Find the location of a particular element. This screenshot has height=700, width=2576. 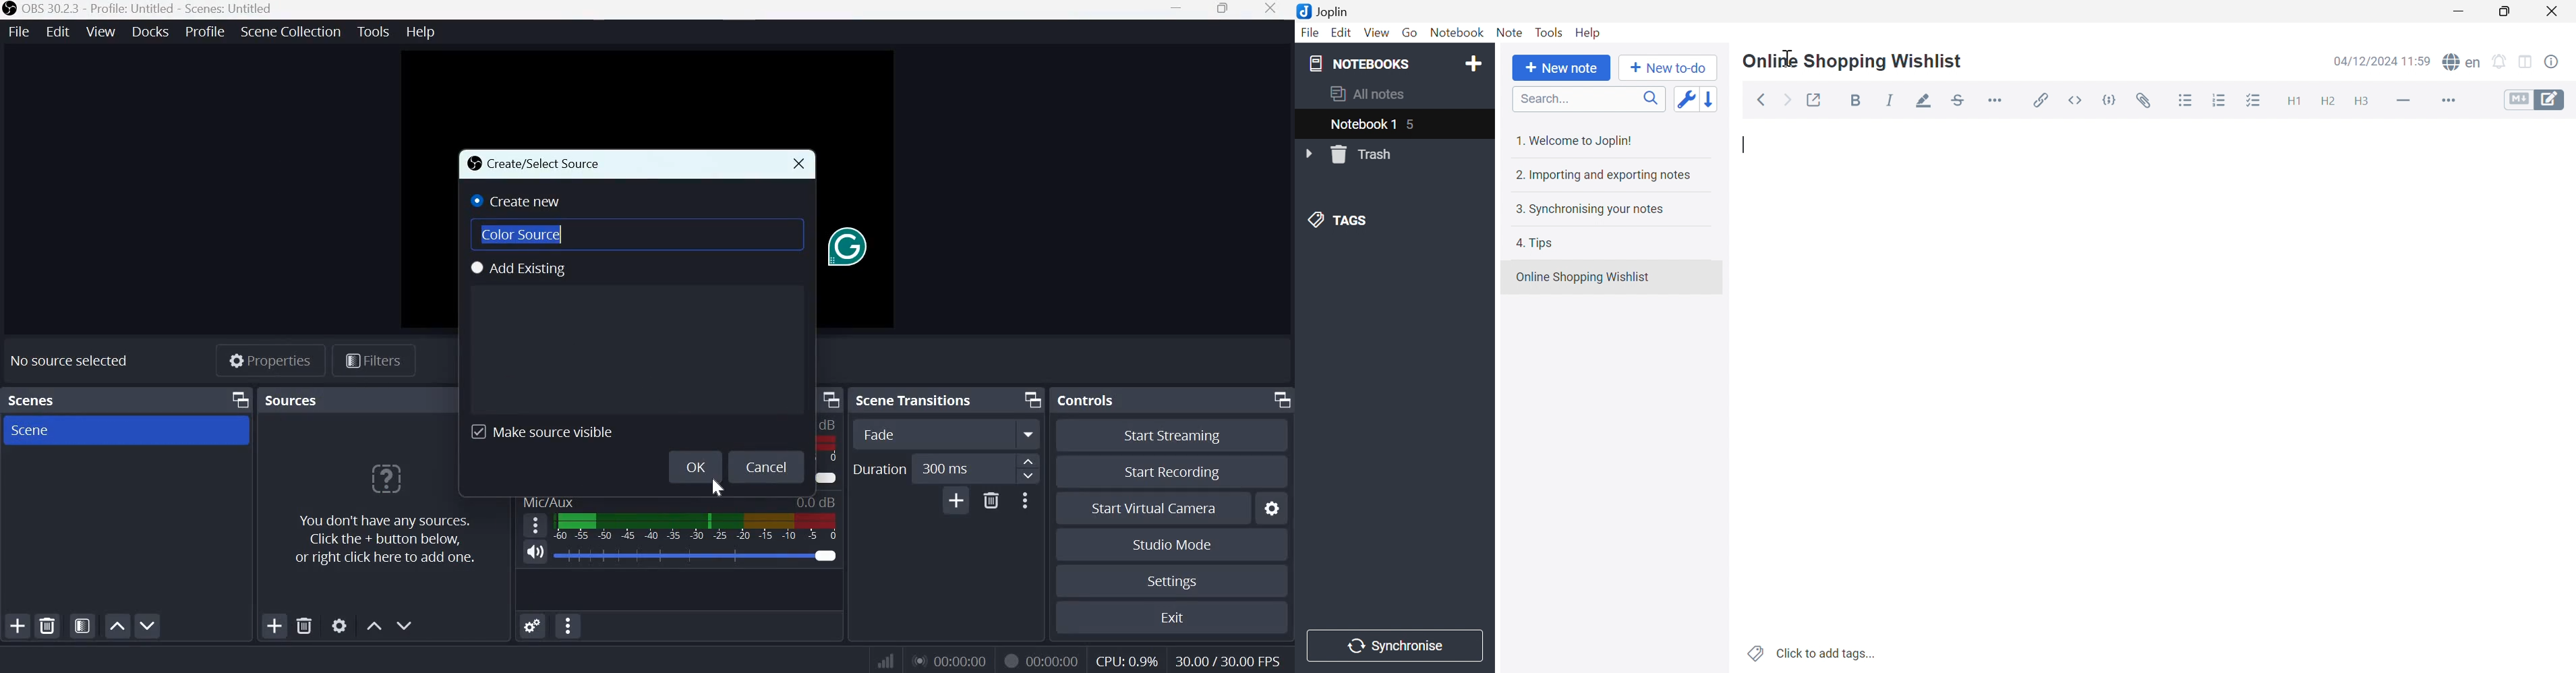

Note is located at coordinates (1509, 34).